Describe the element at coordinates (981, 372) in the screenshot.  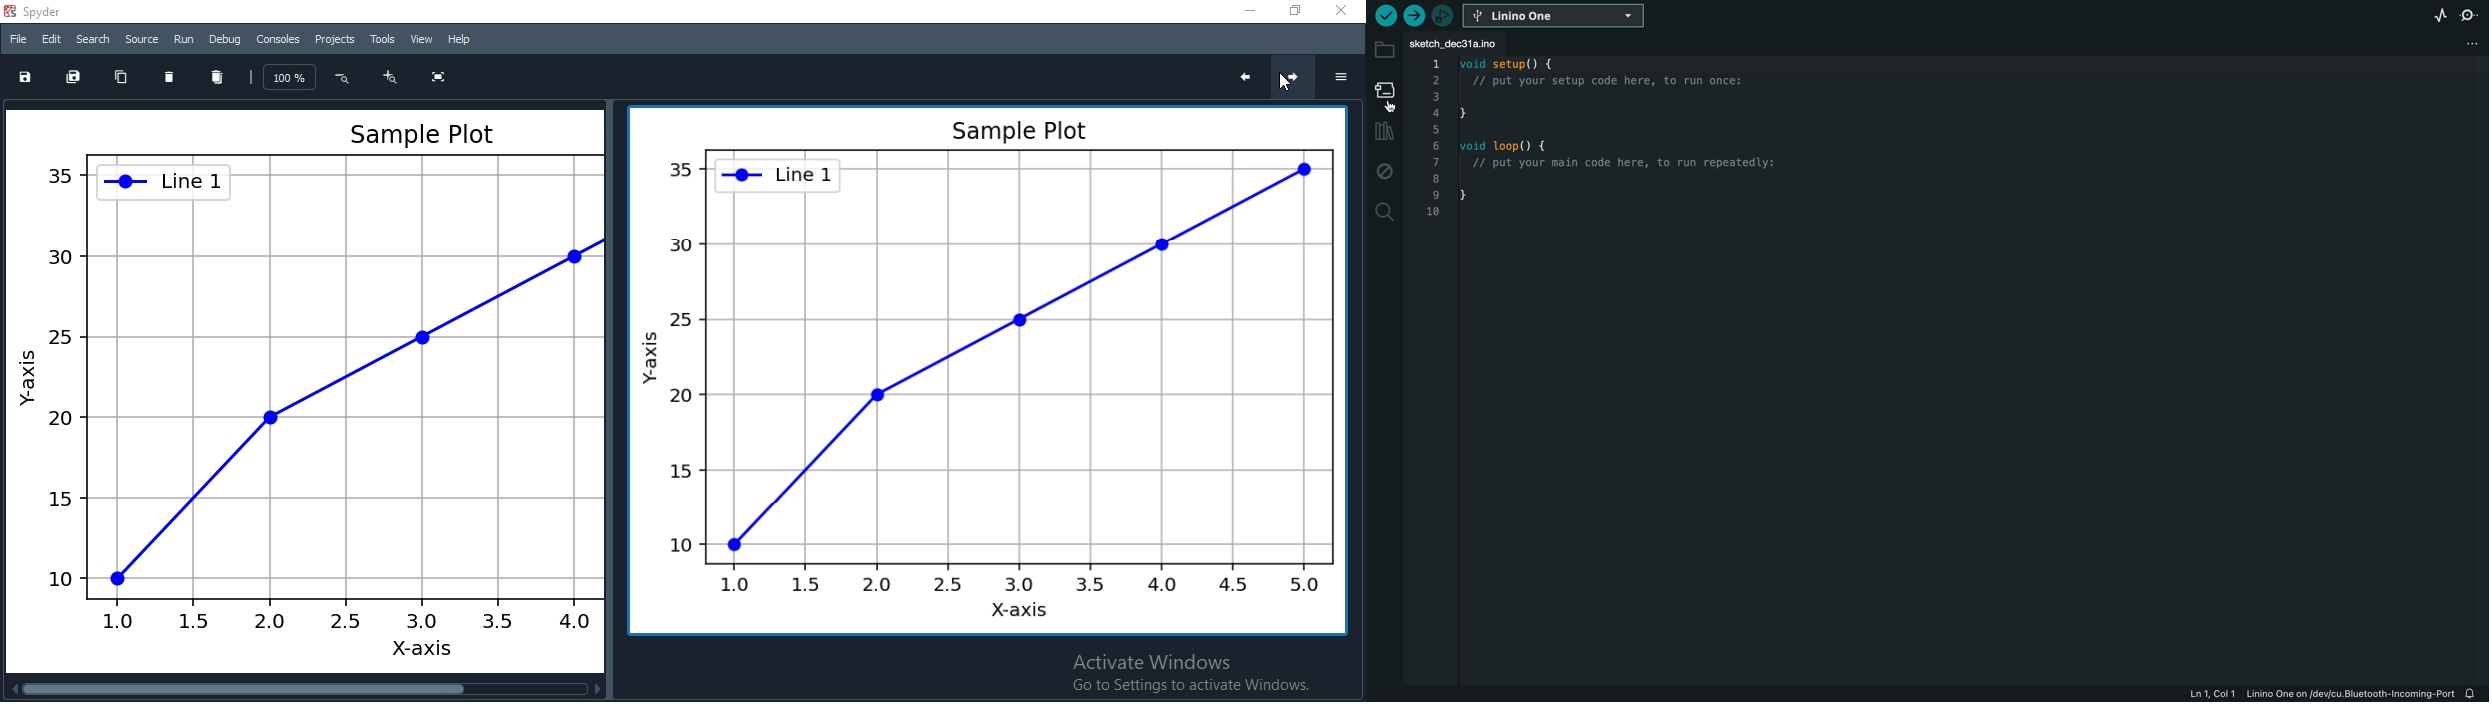
I see `Sample Plot` at that location.